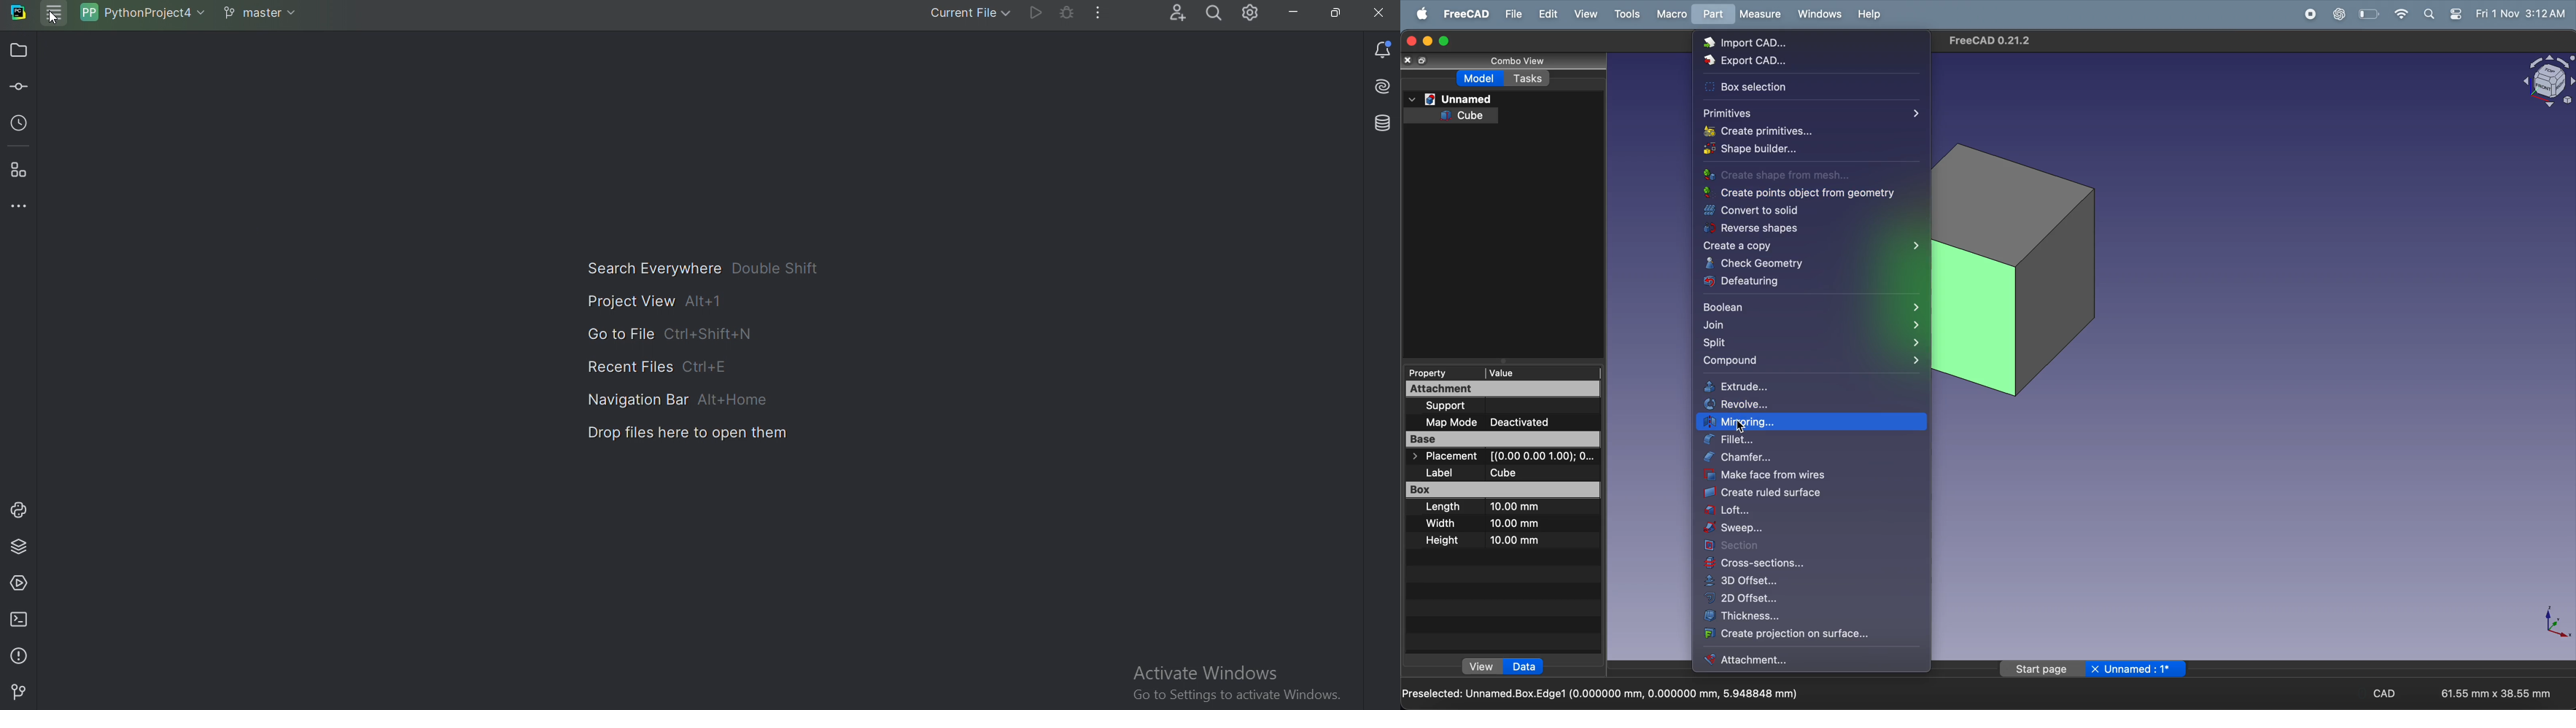 Image resolution: width=2576 pixels, height=728 pixels. What do you see at coordinates (21, 122) in the screenshot?
I see `Local history` at bounding box center [21, 122].